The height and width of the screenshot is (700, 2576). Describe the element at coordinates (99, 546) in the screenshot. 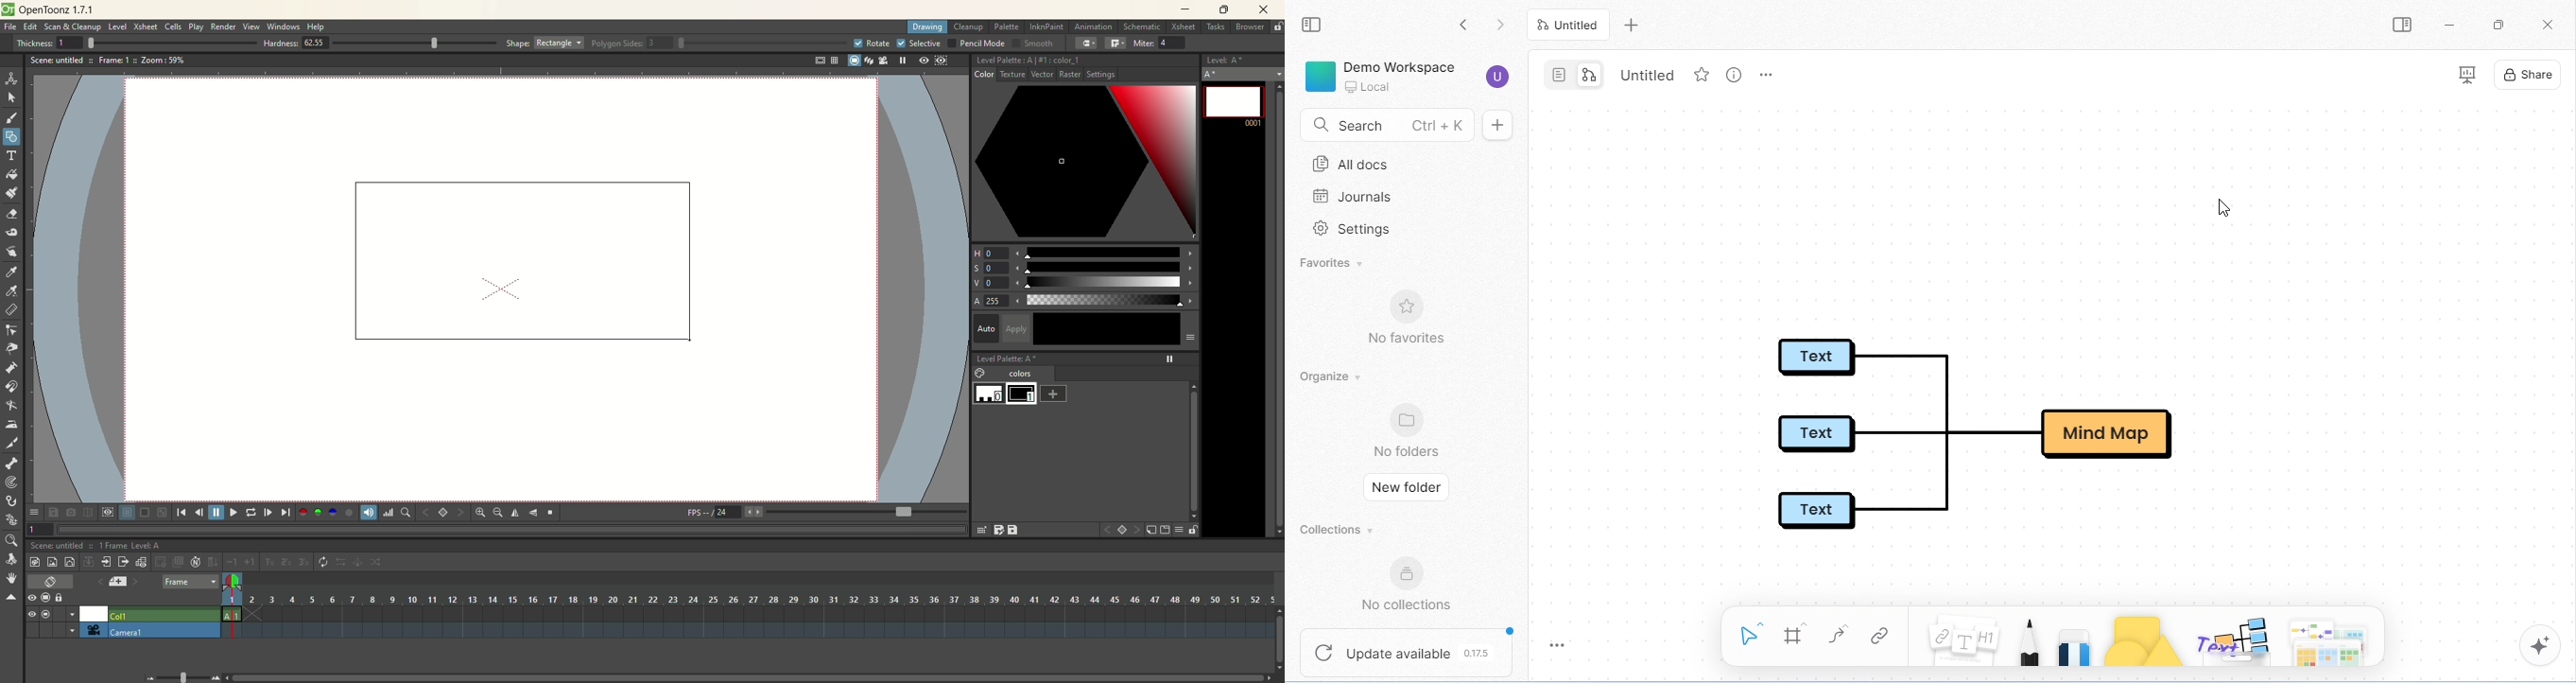

I see `scene untitled :: 1 Frame level : A` at that location.